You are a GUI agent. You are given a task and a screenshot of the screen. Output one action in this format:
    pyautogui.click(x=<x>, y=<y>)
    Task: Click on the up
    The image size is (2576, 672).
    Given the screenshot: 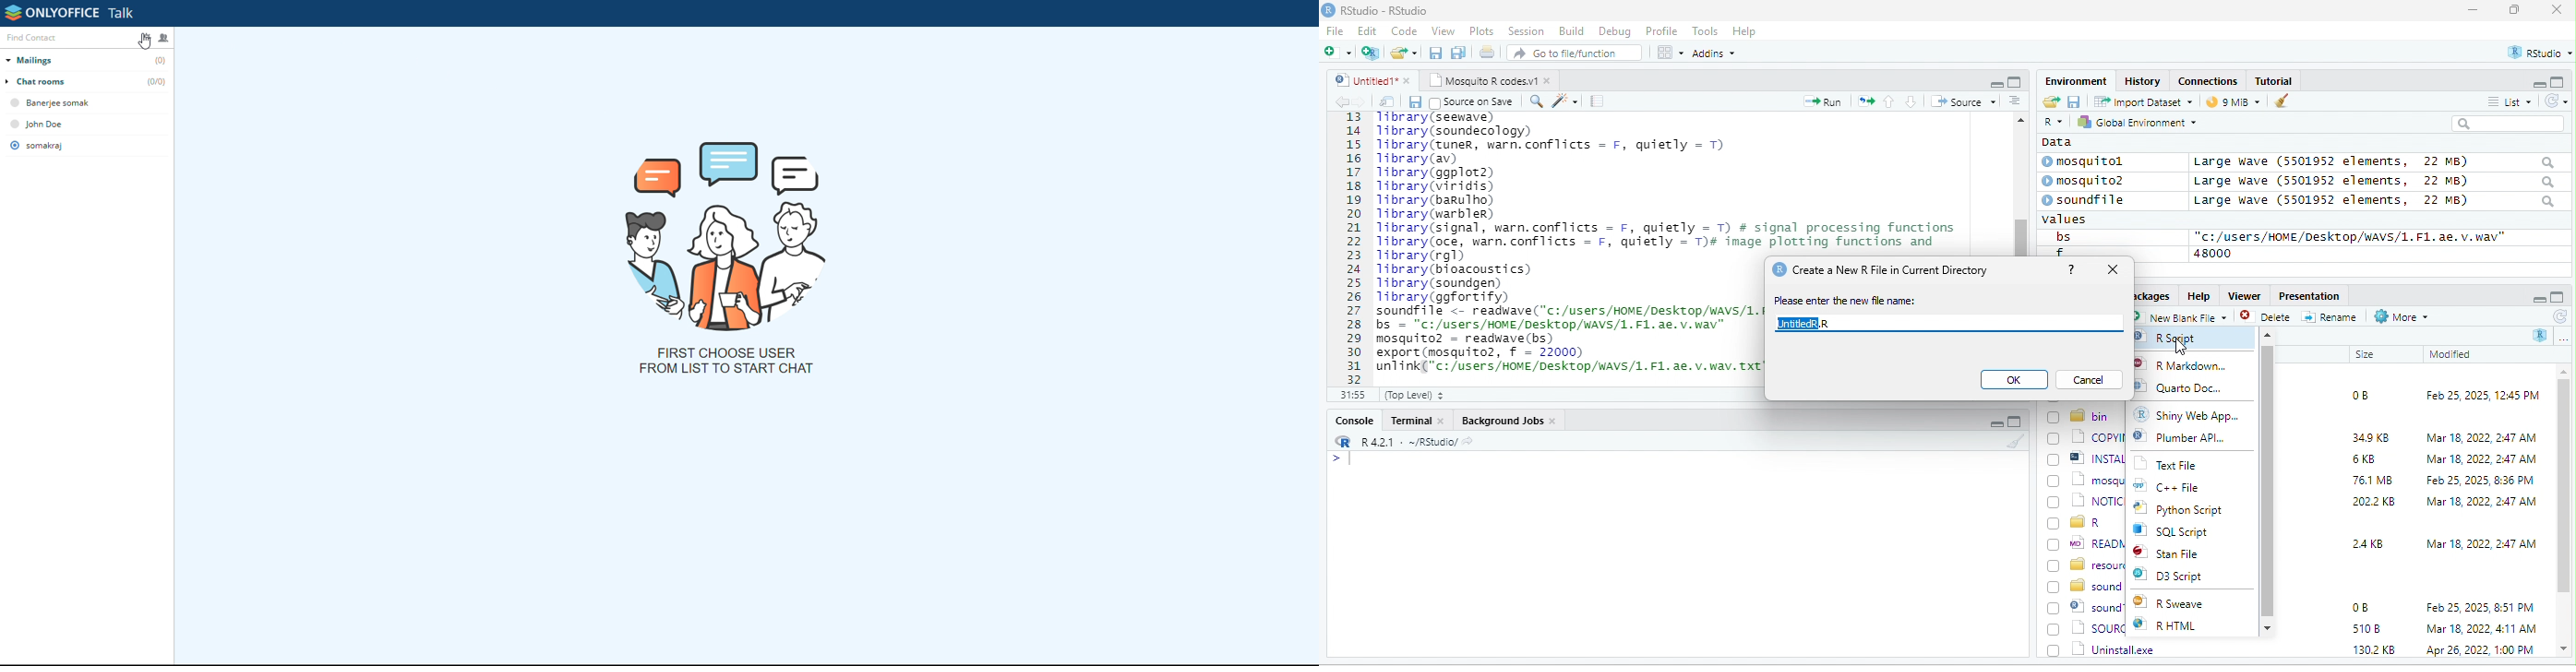 What is the action you would take?
    pyautogui.click(x=1890, y=101)
    